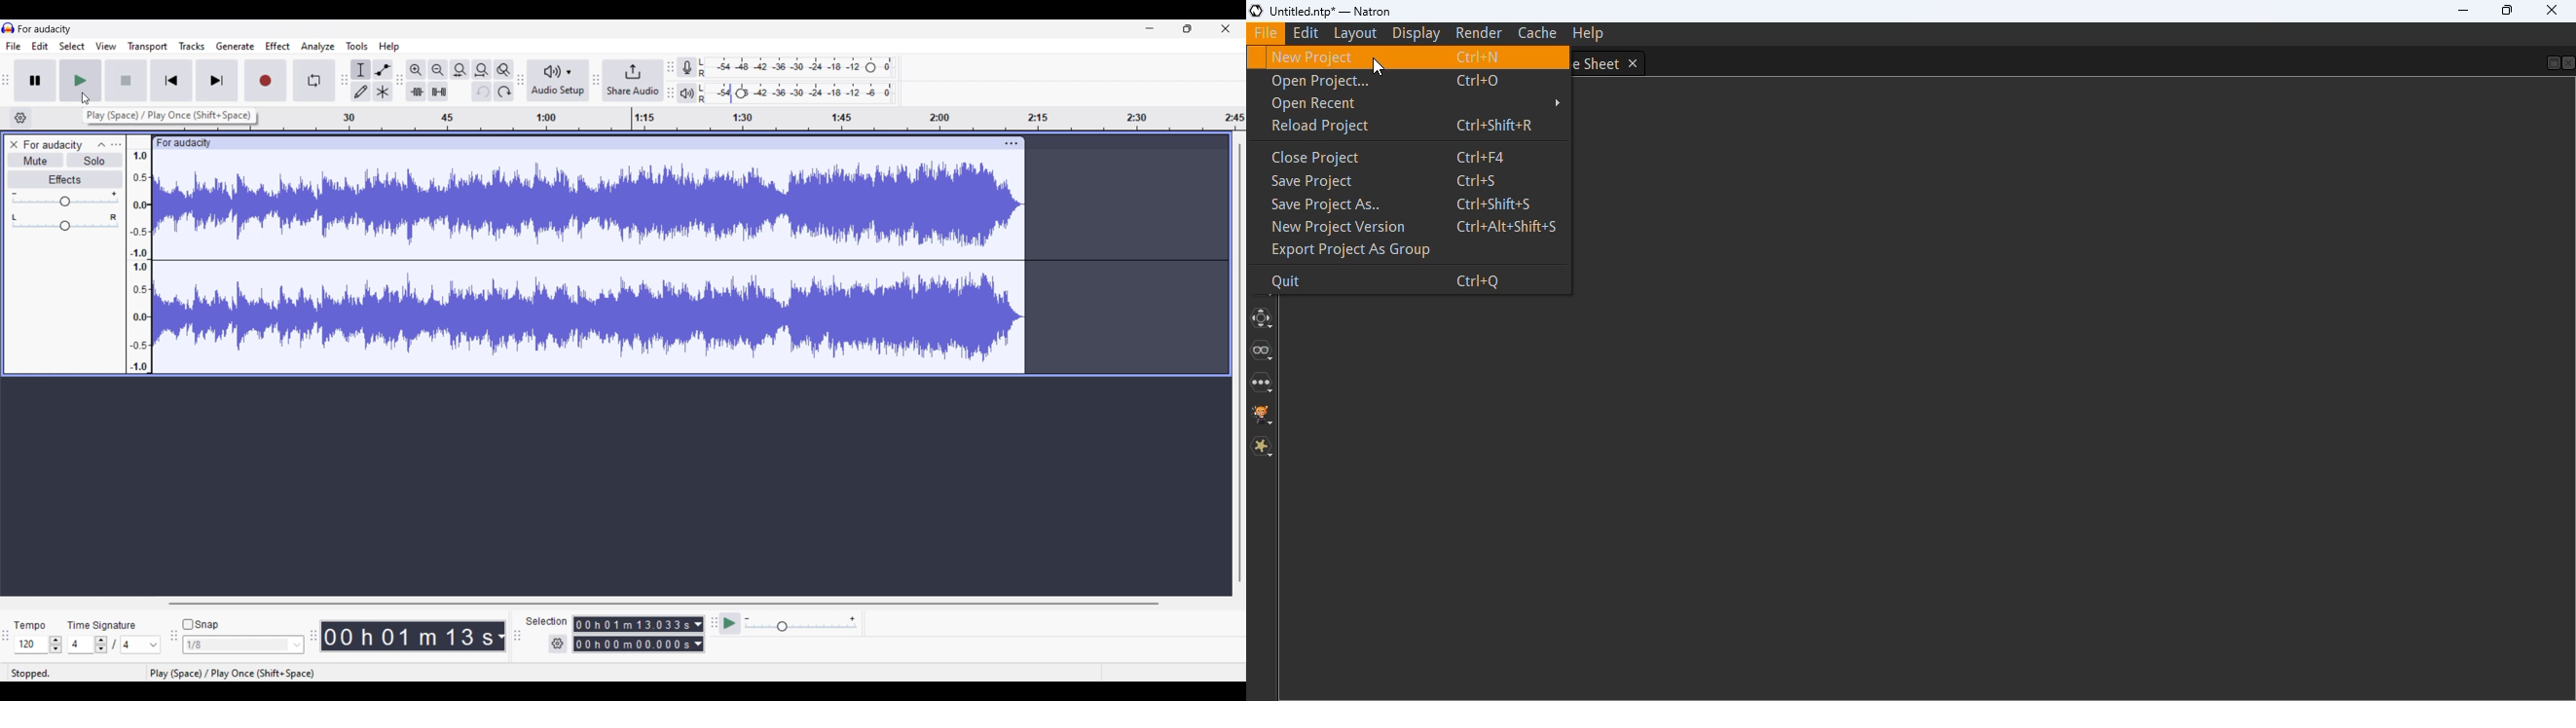  I want to click on Effect menu, so click(278, 45).